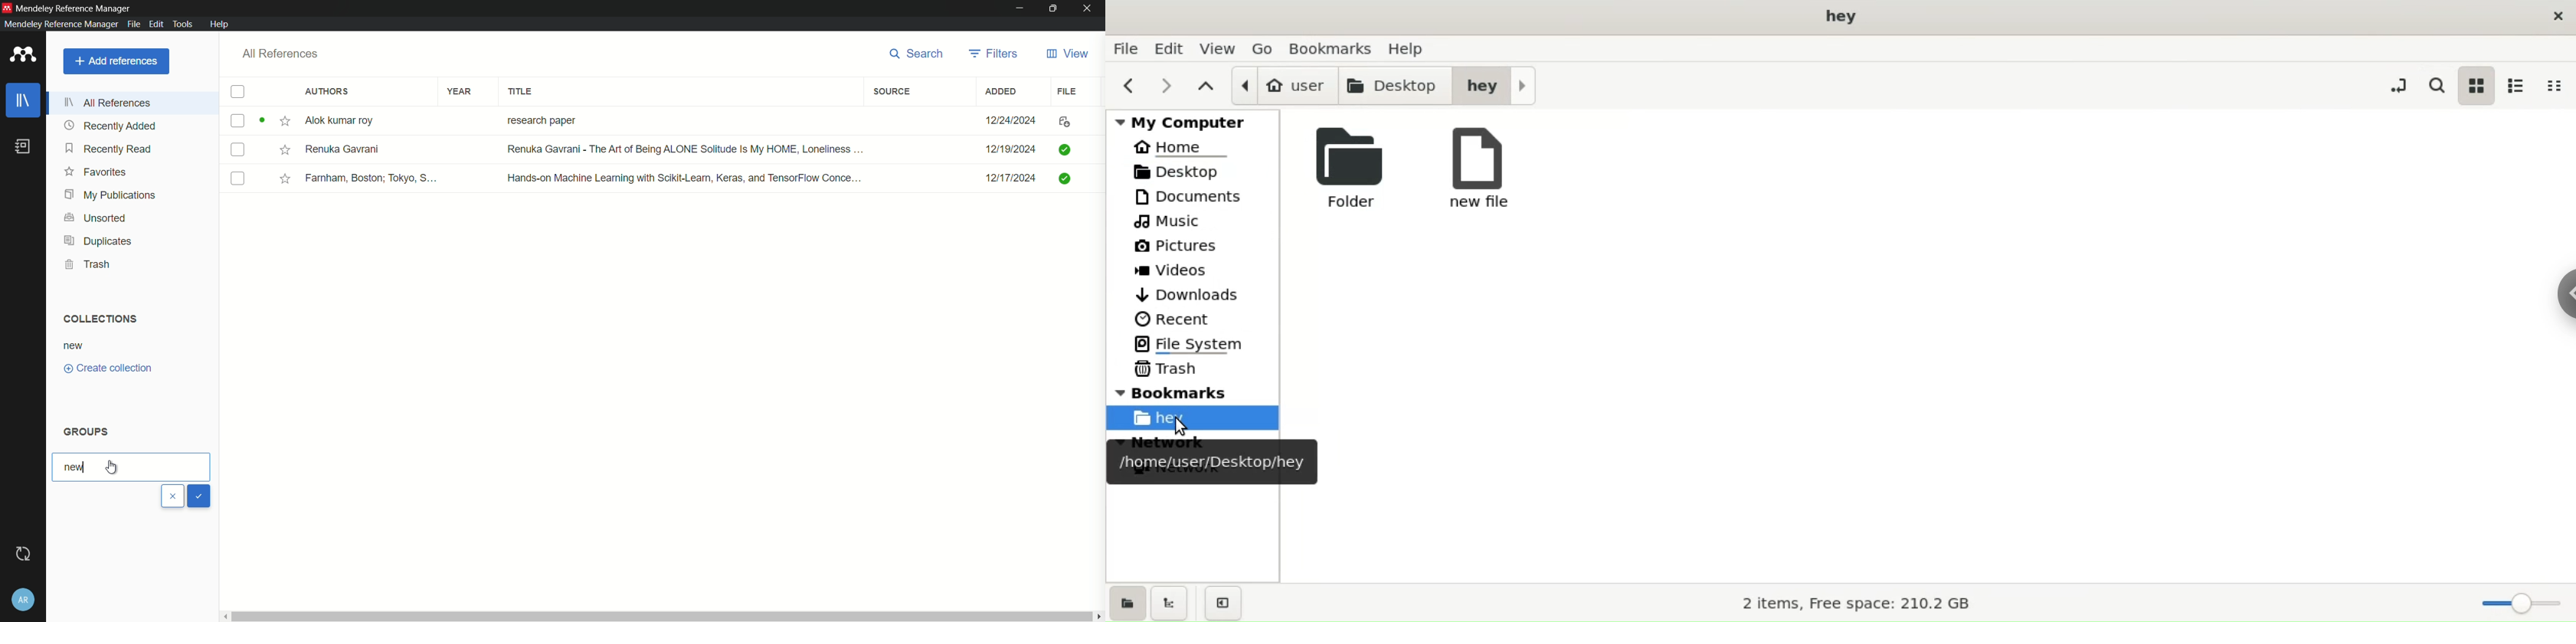  I want to click on new, so click(74, 346).